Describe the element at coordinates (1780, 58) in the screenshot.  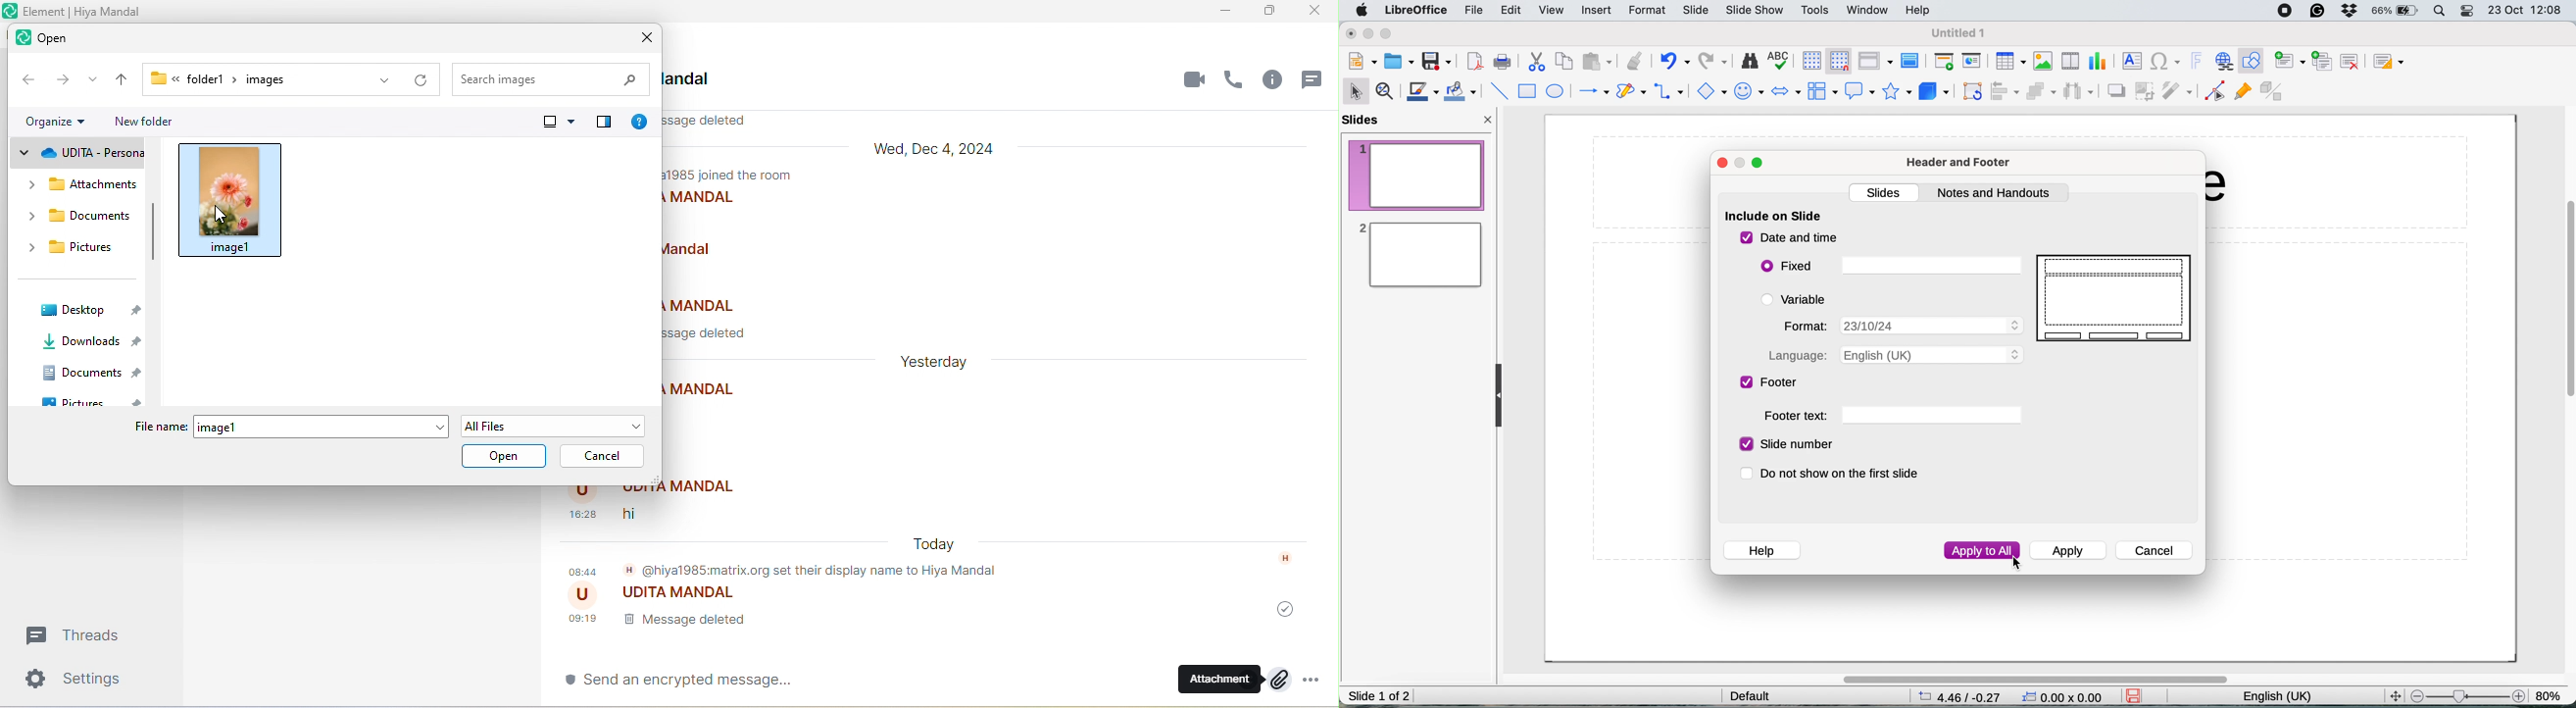
I see `spelling` at that location.